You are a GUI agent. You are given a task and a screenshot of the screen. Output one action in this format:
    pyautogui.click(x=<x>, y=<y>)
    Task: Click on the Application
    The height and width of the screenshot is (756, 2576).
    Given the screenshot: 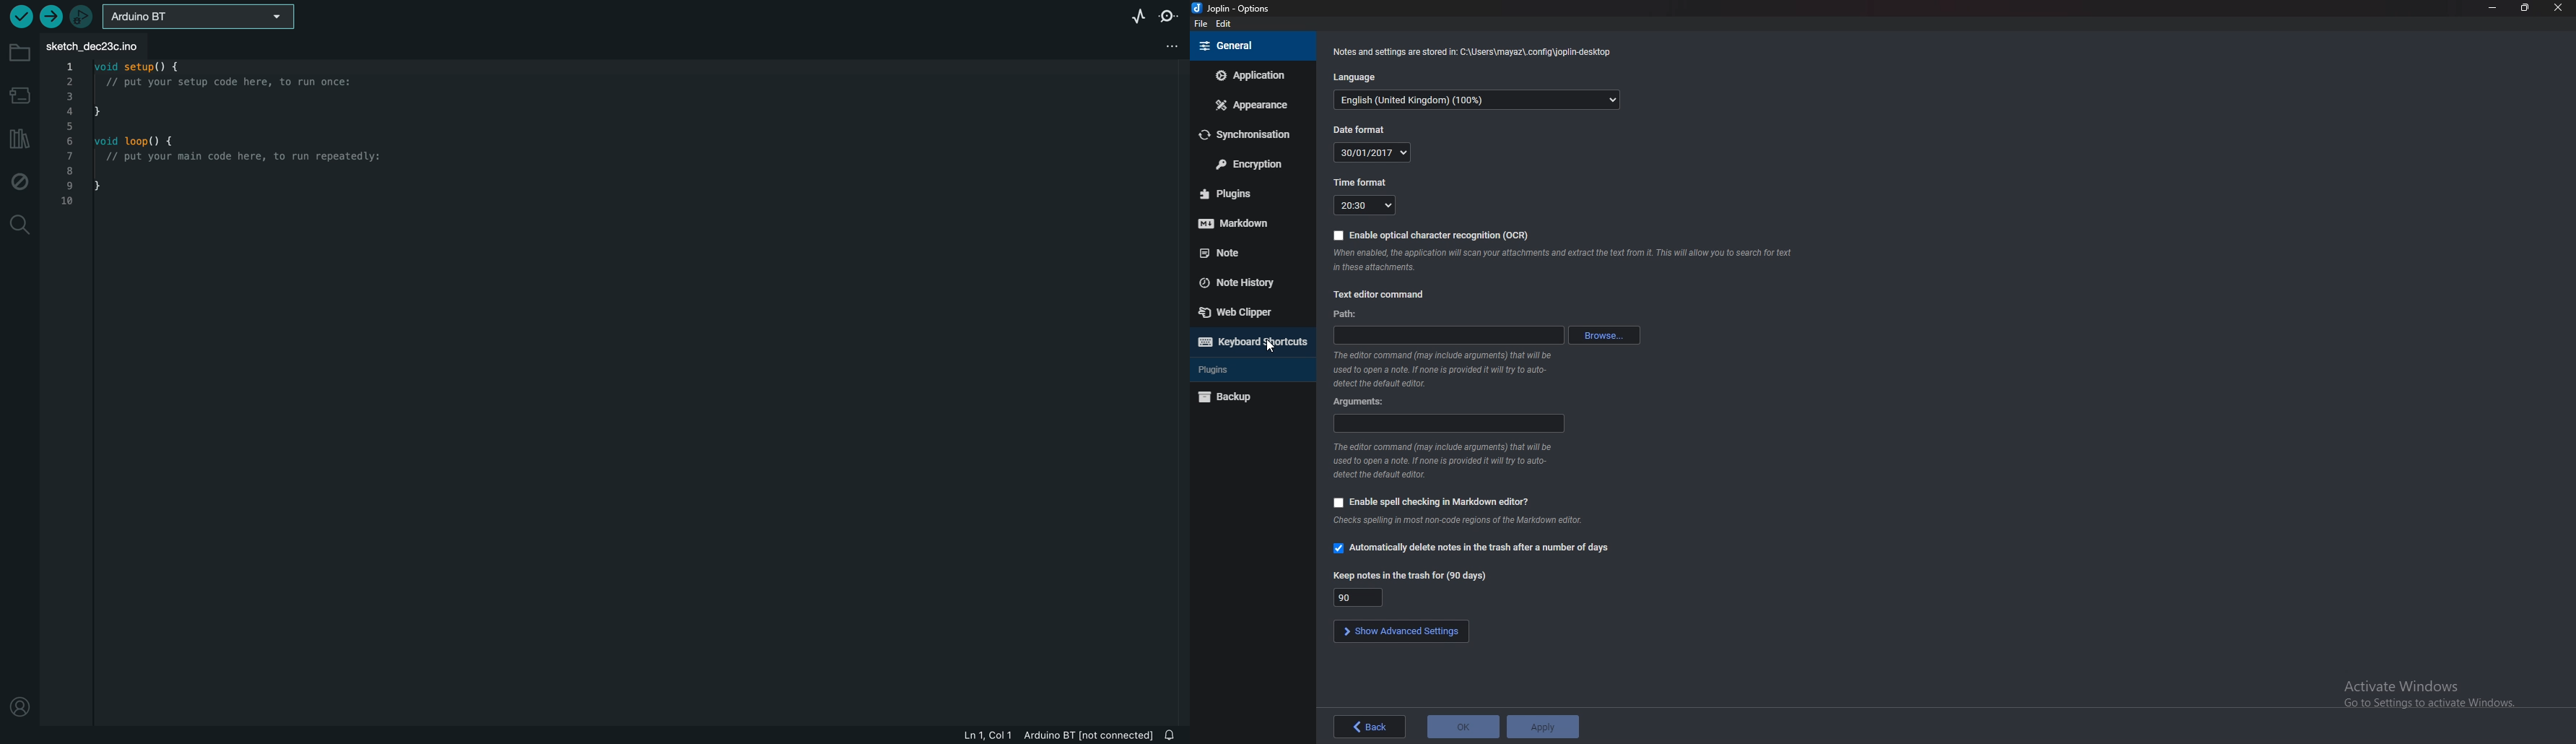 What is the action you would take?
    pyautogui.click(x=1250, y=75)
    